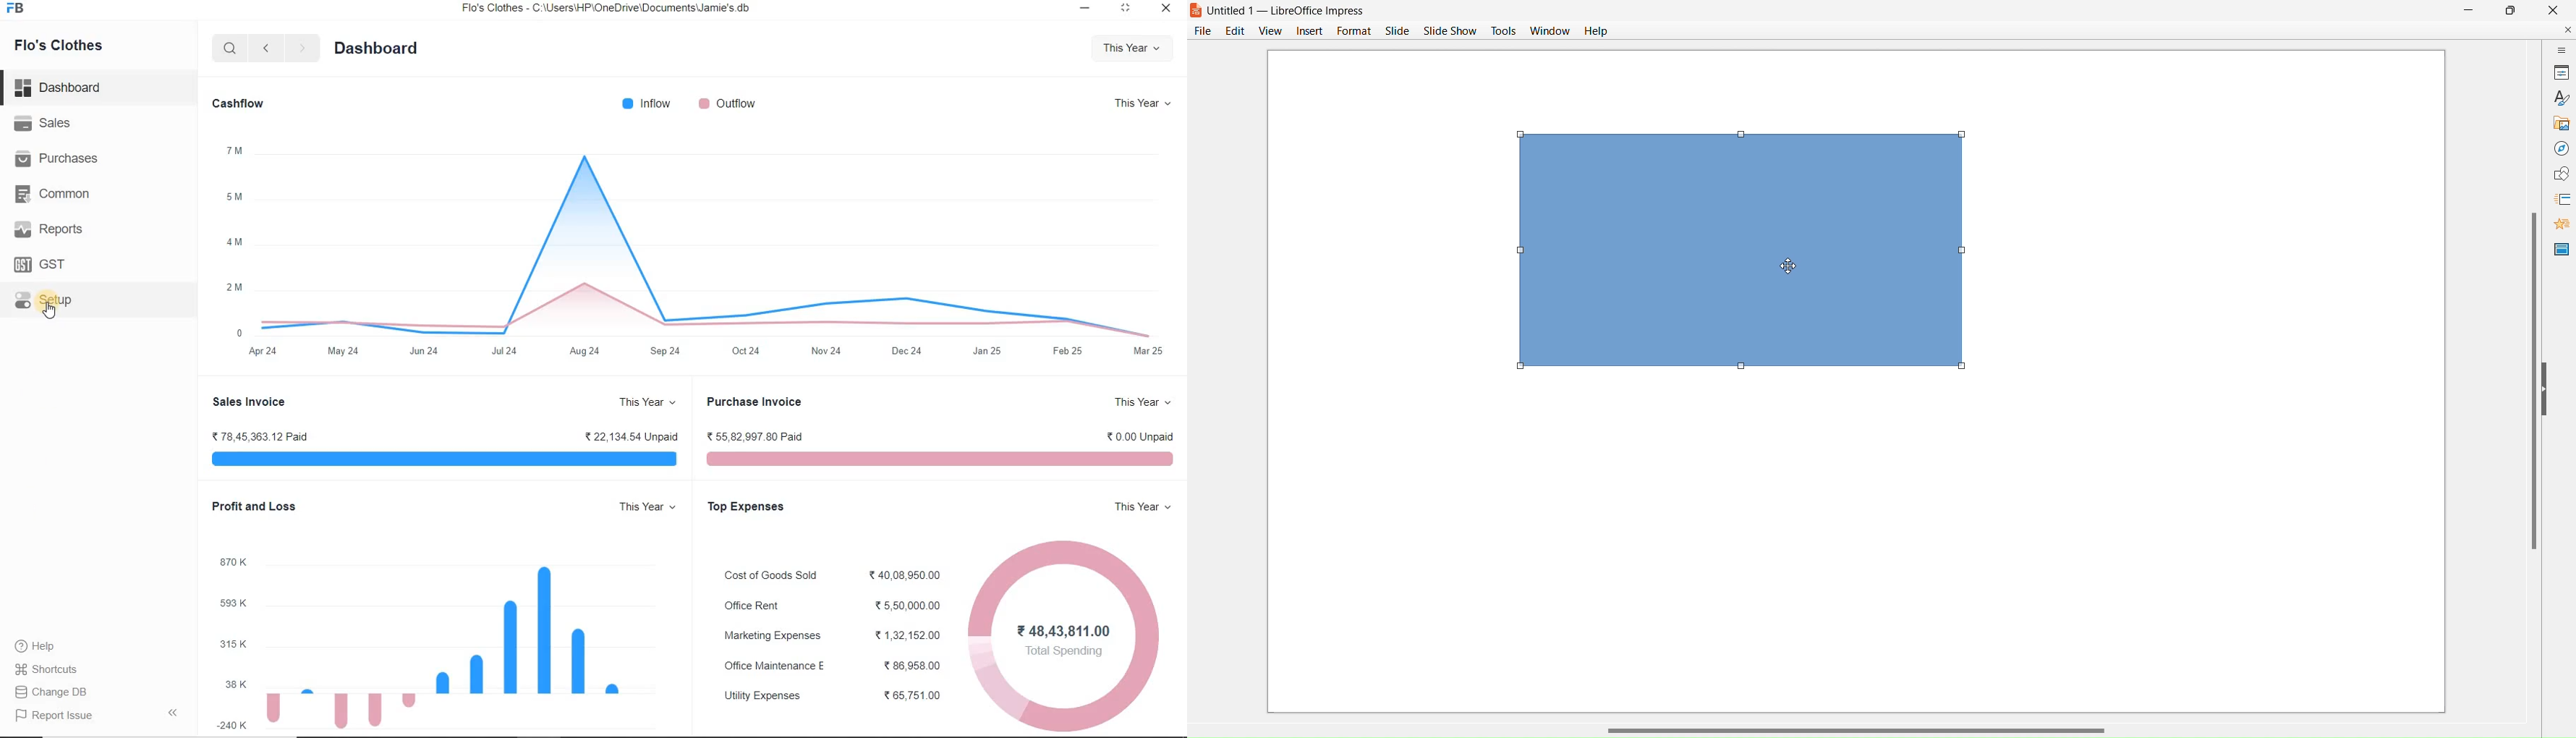 Image resolution: width=2576 pixels, height=756 pixels. Describe the element at coordinates (47, 228) in the screenshot. I see `Reports` at that location.